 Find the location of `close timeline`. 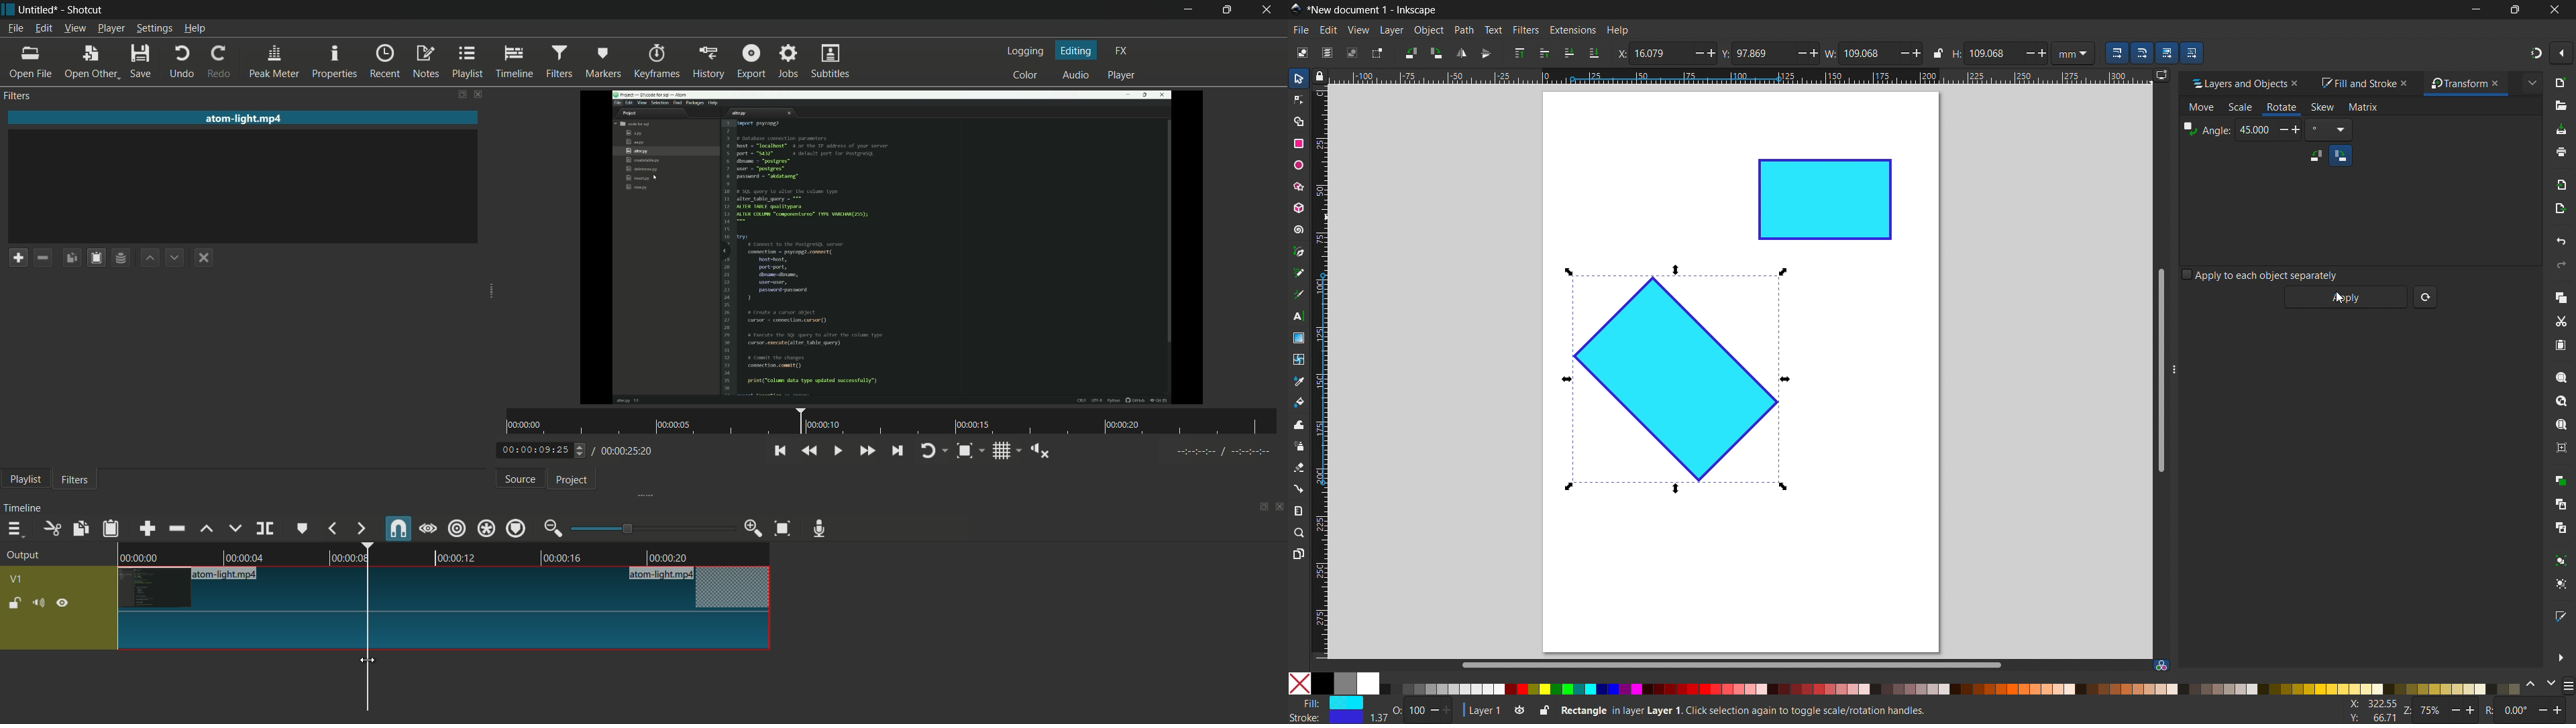

close timeline is located at coordinates (1280, 507).